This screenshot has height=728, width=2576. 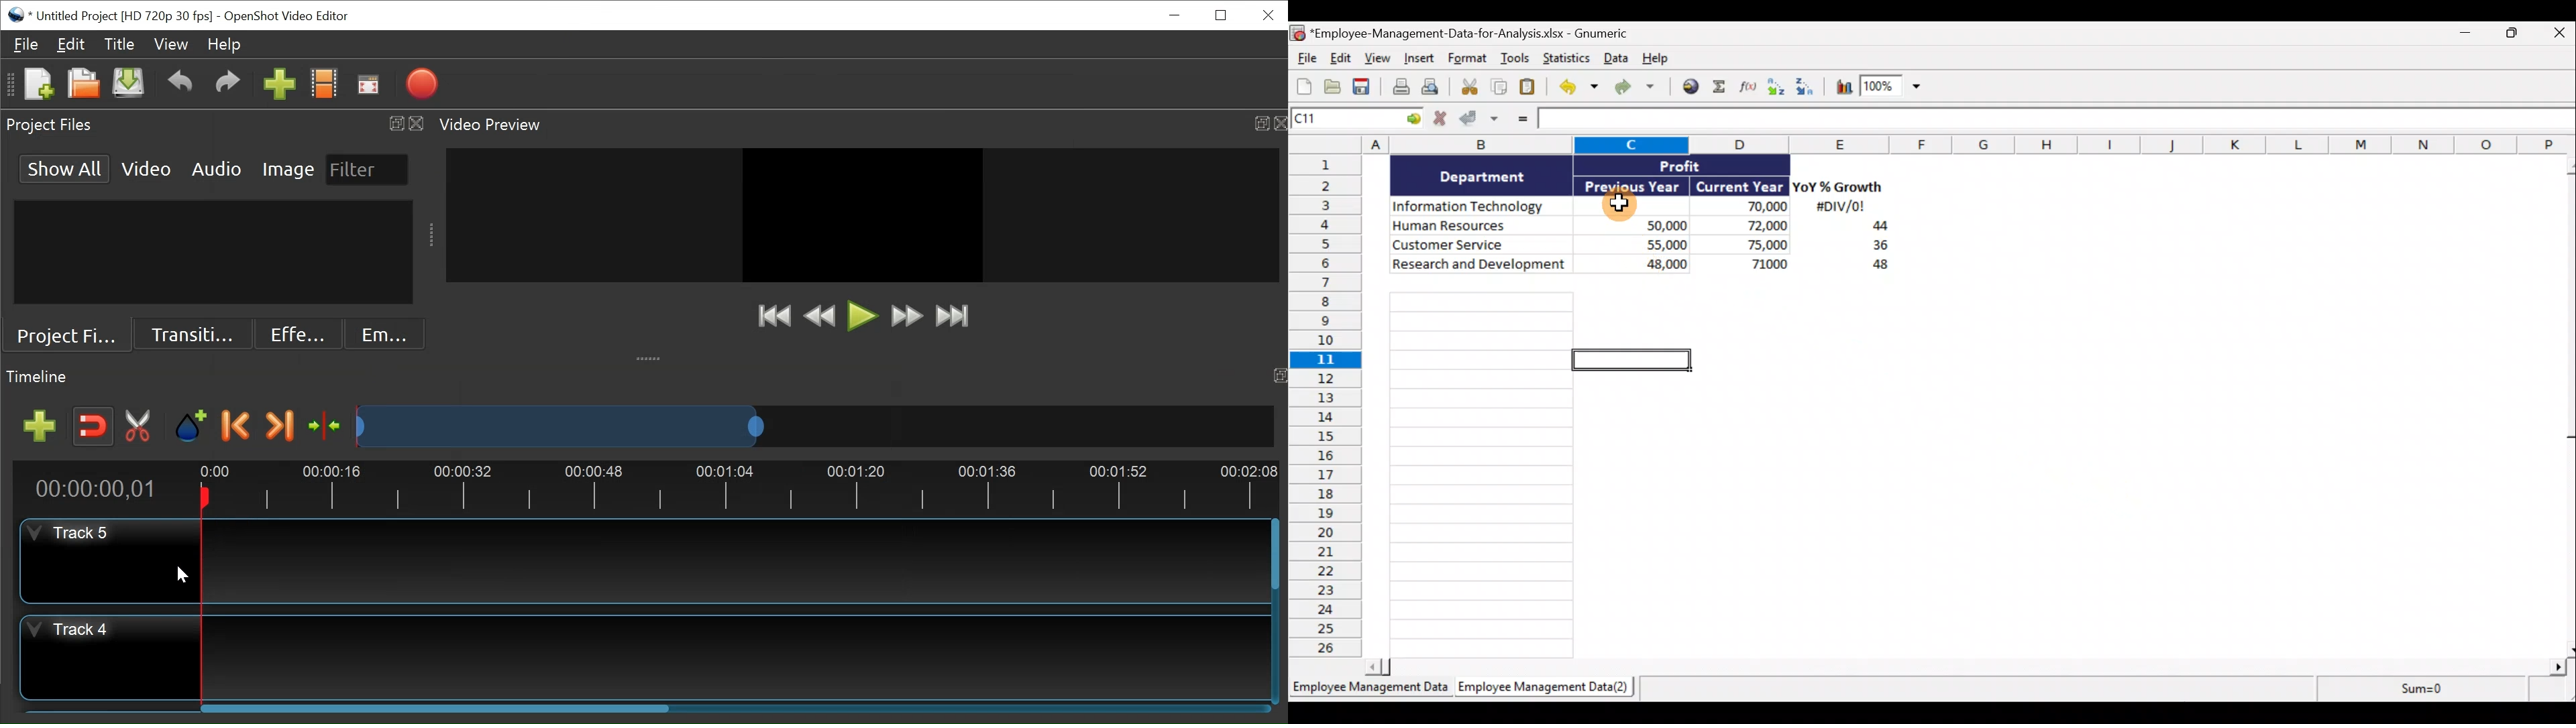 What do you see at coordinates (327, 427) in the screenshot?
I see `Center the timeline at the playhead` at bounding box center [327, 427].